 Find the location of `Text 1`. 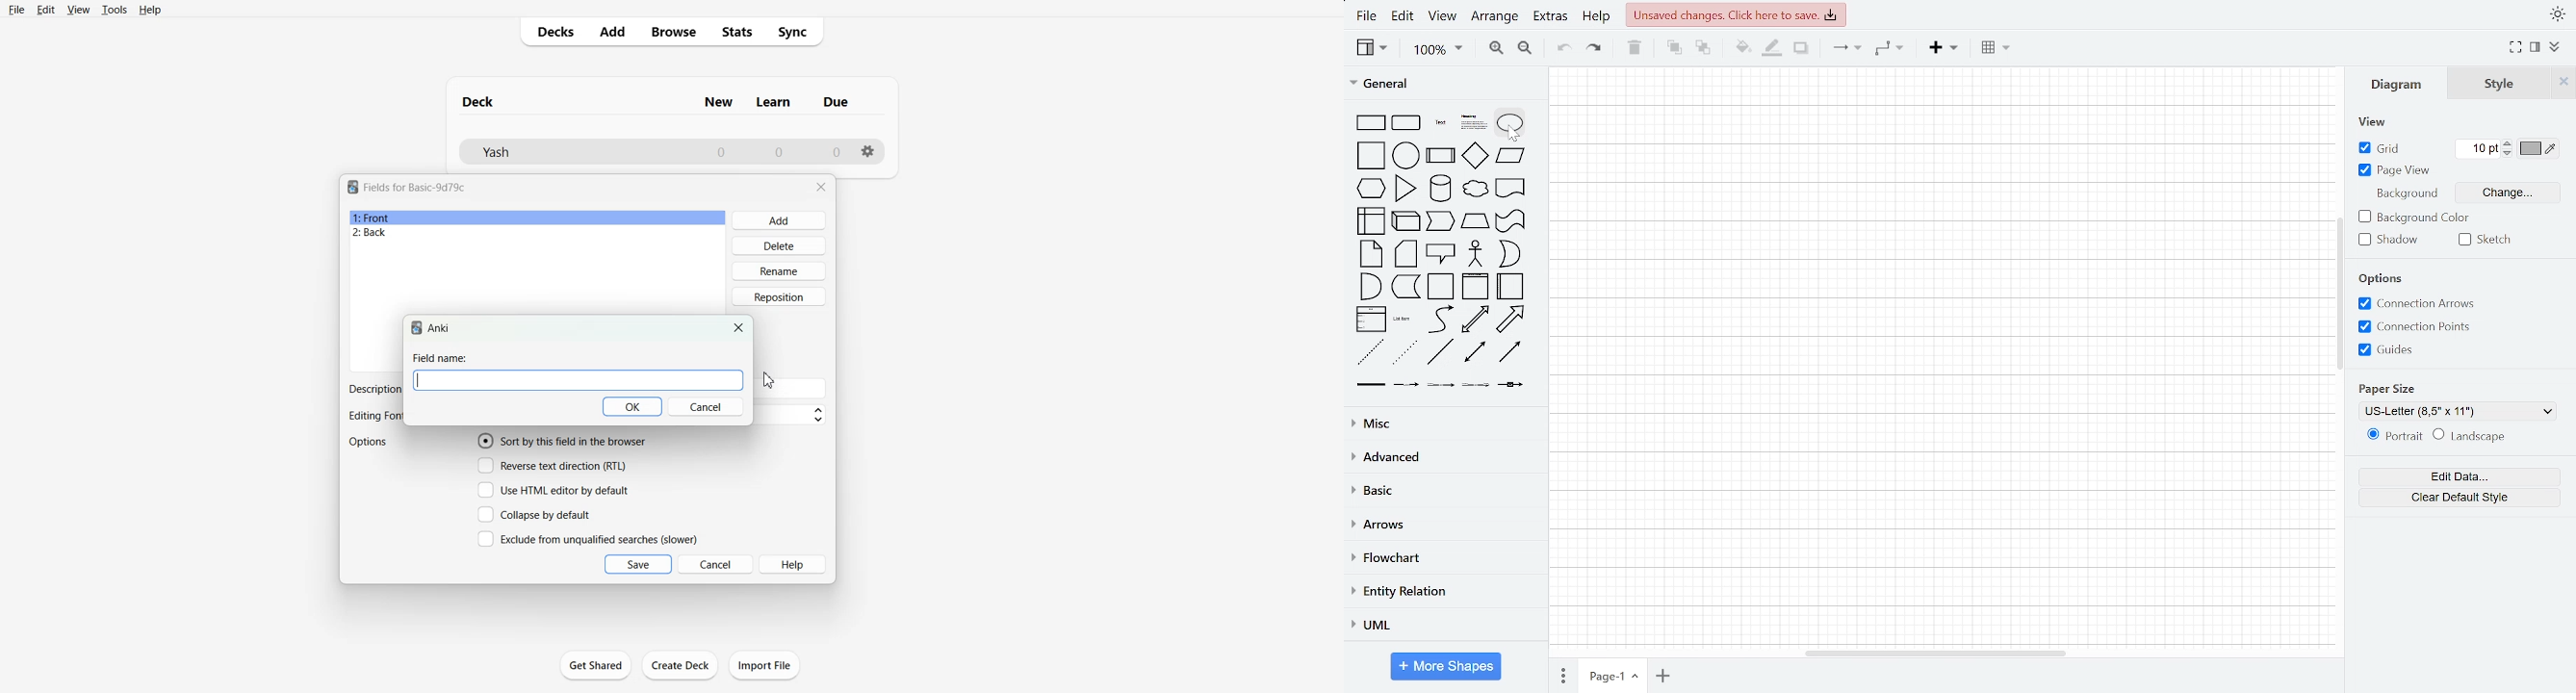

Text 1 is located at coordinates (479, 102).